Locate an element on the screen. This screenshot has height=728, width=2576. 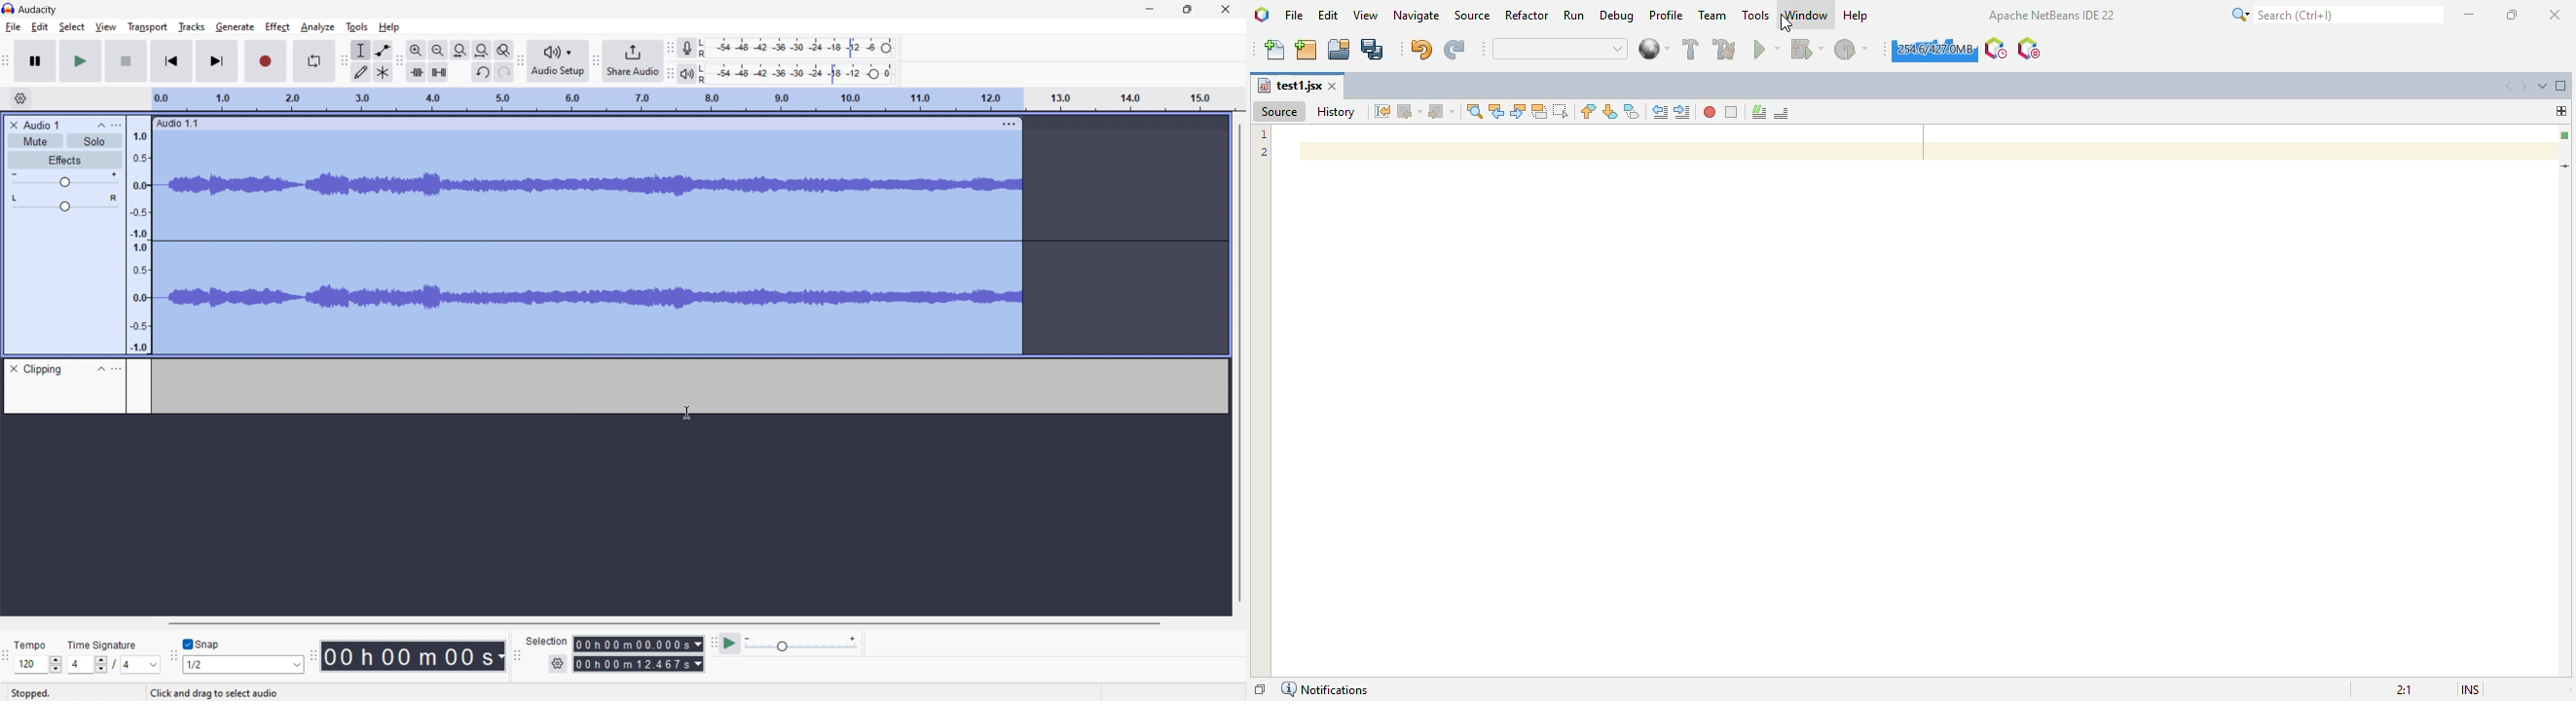
timeline settings is located at coordinates (21, 98).